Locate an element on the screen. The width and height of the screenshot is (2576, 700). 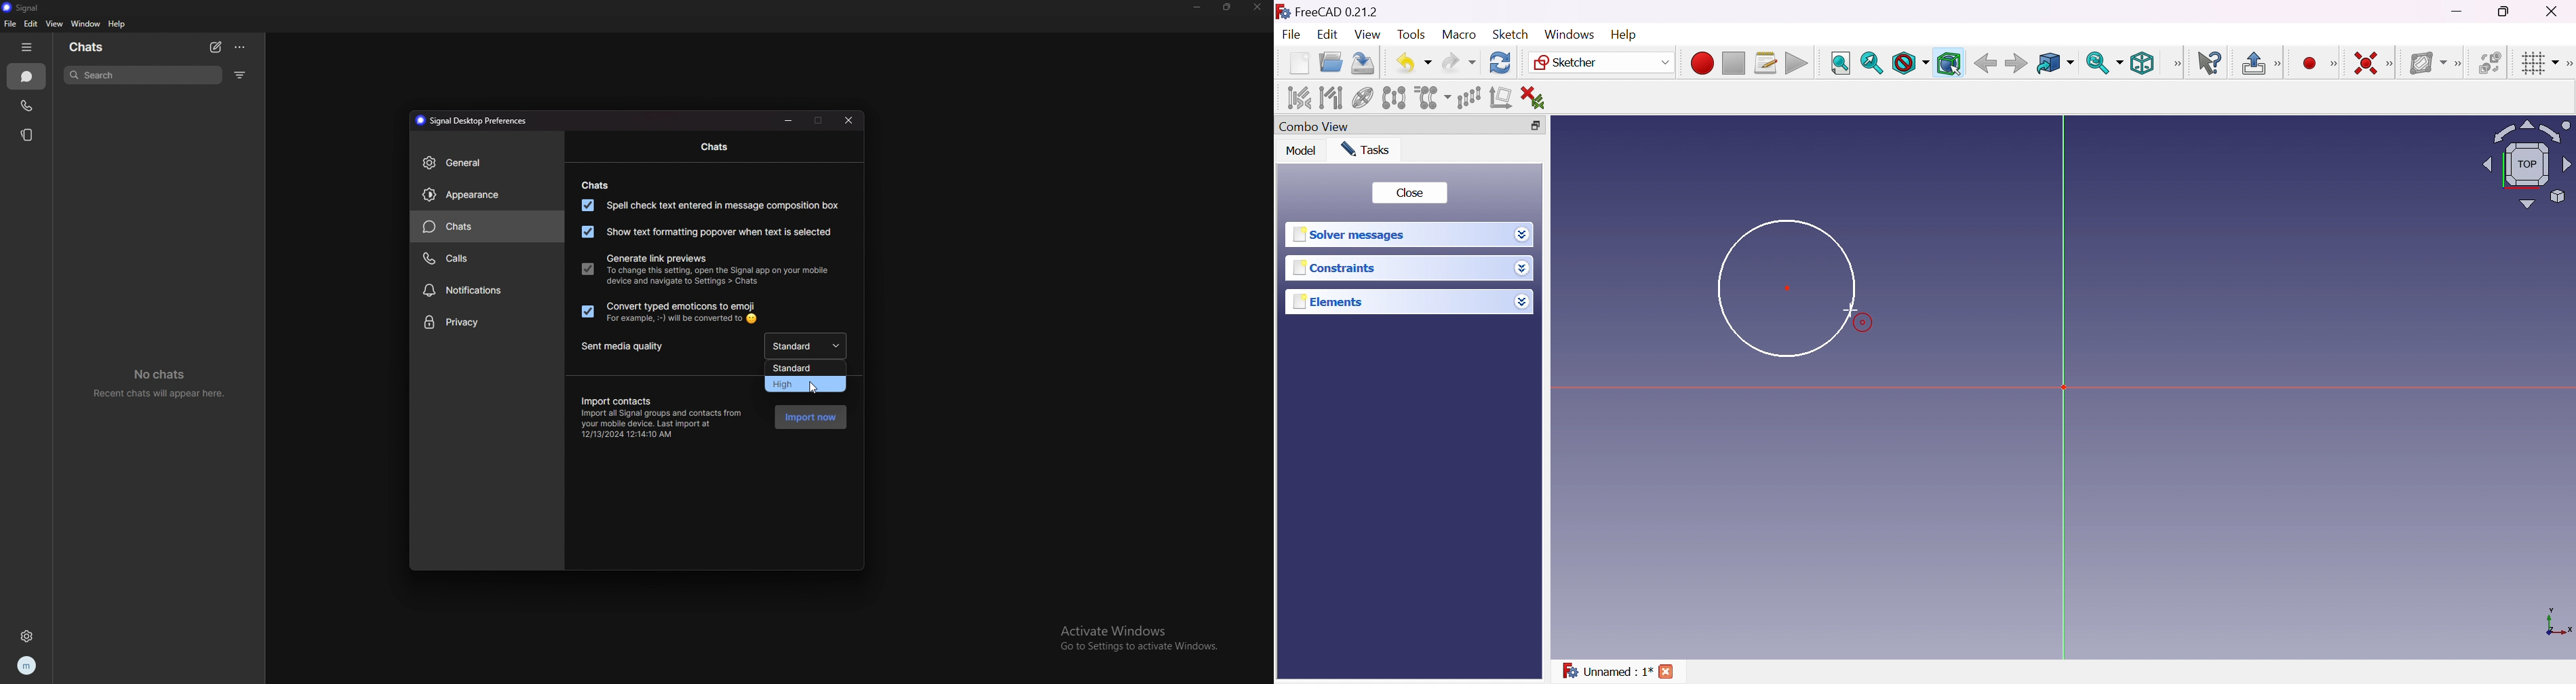
[Sketcher geometries] is located at coordinates (2337, 64).